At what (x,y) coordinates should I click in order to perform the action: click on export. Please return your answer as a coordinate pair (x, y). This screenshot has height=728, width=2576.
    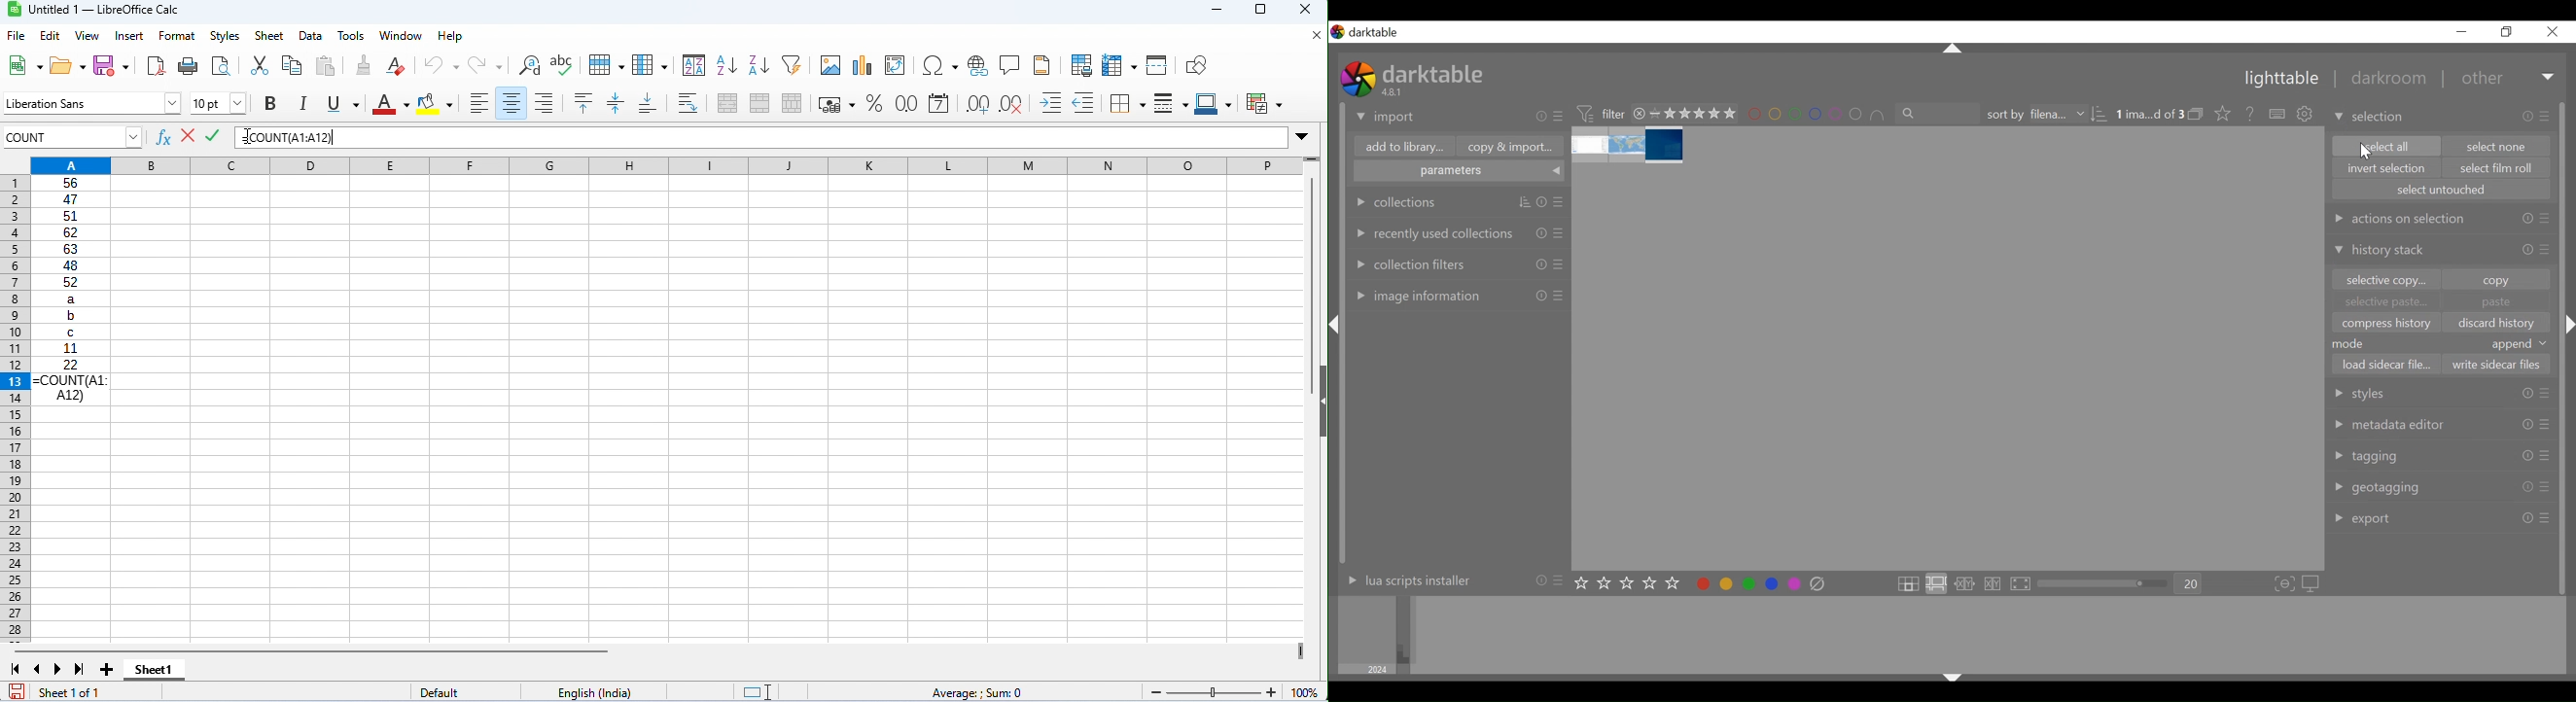
    Looking at the image, I should click on (2365, 519).